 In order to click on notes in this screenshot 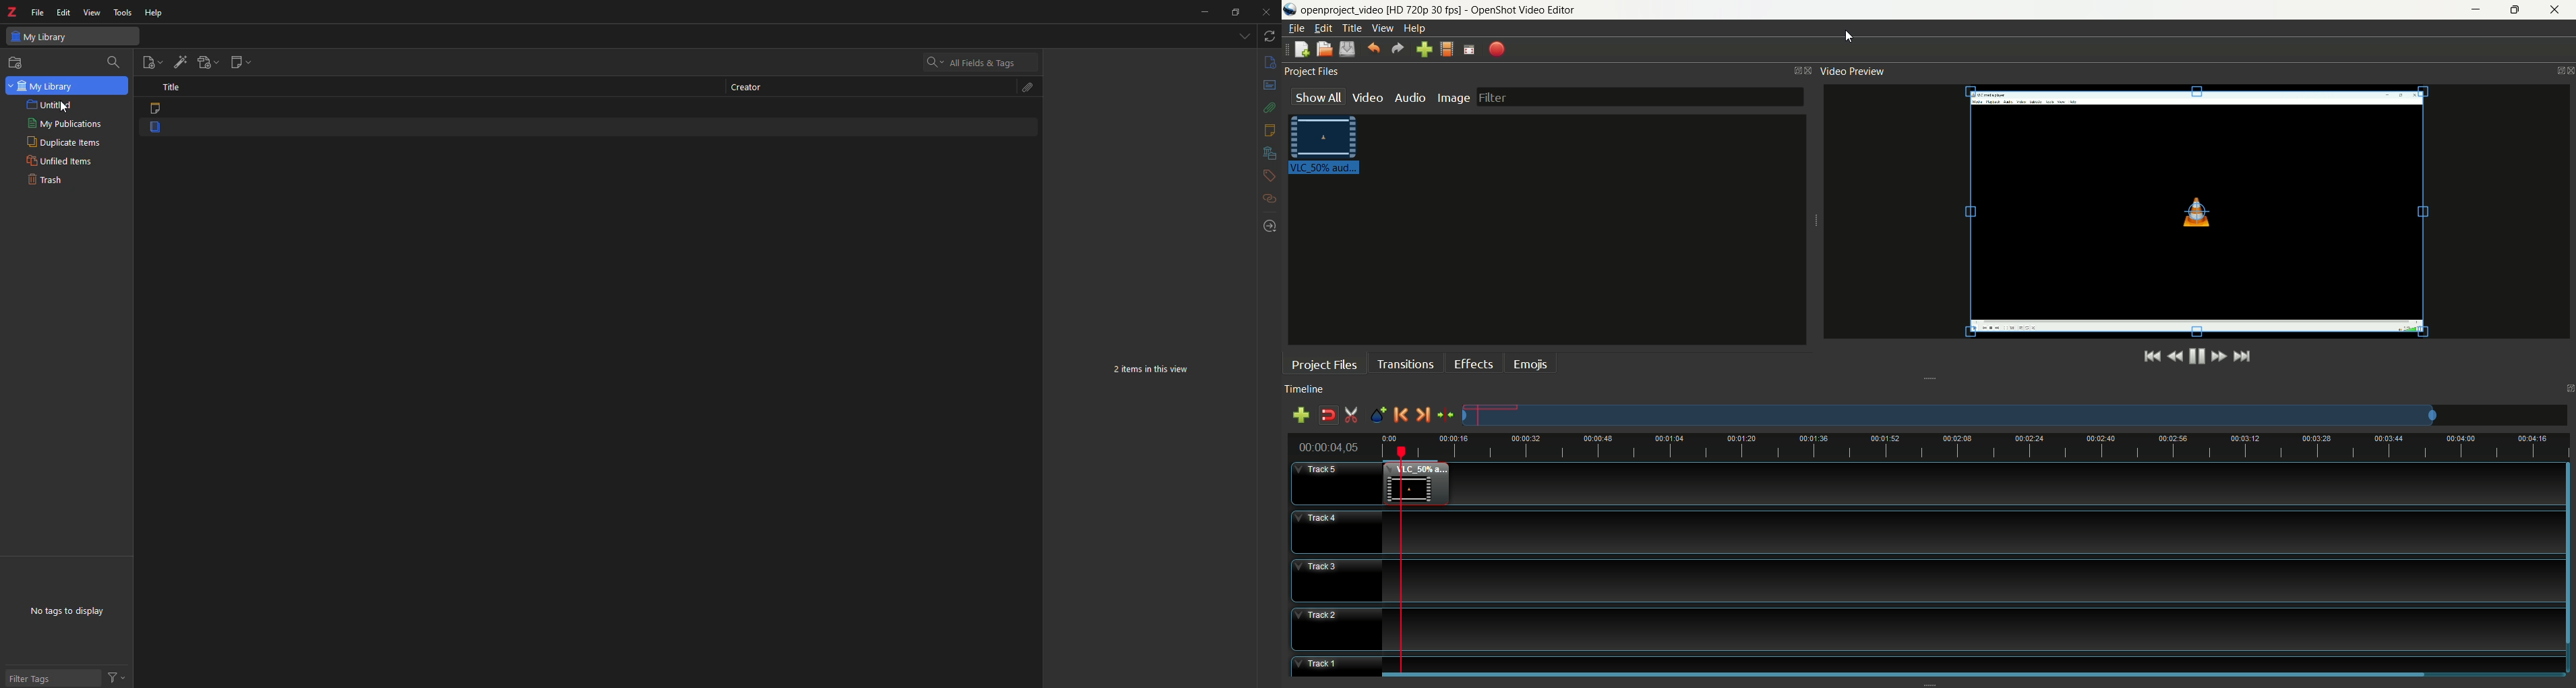, I will do `click(1270, 129)`.